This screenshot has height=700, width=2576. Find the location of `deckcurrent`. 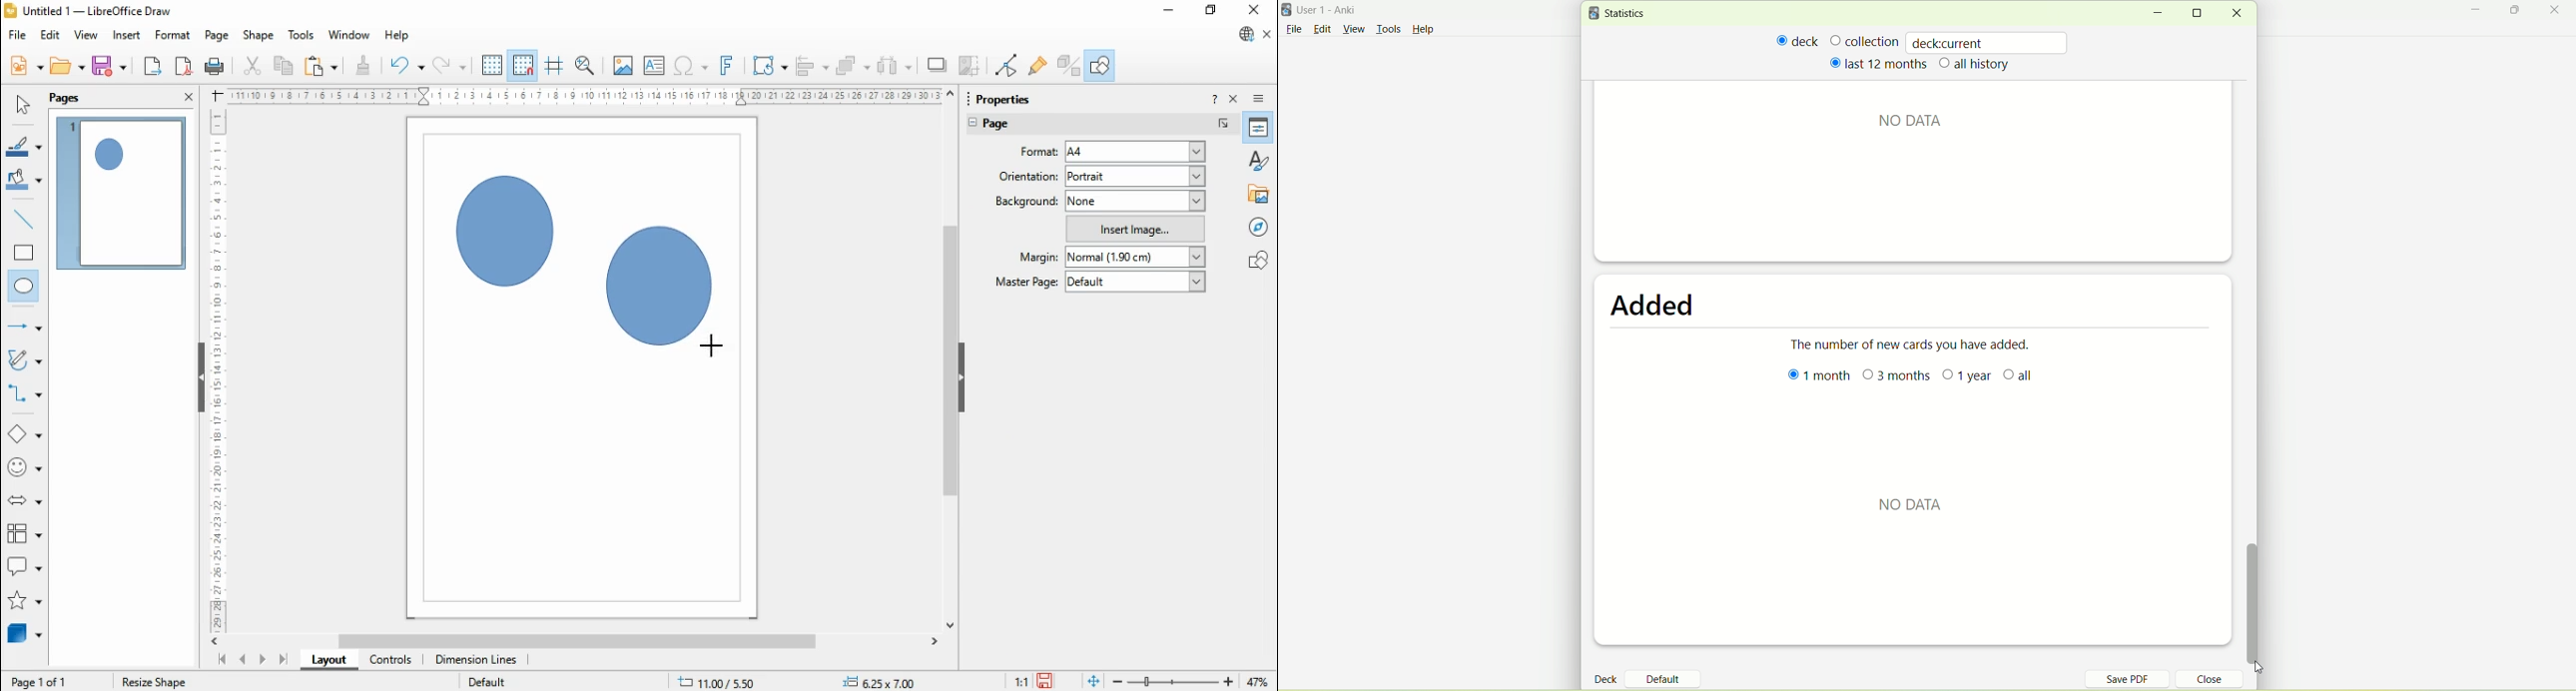

deckcurrent is located at coordinates (1989, 42).